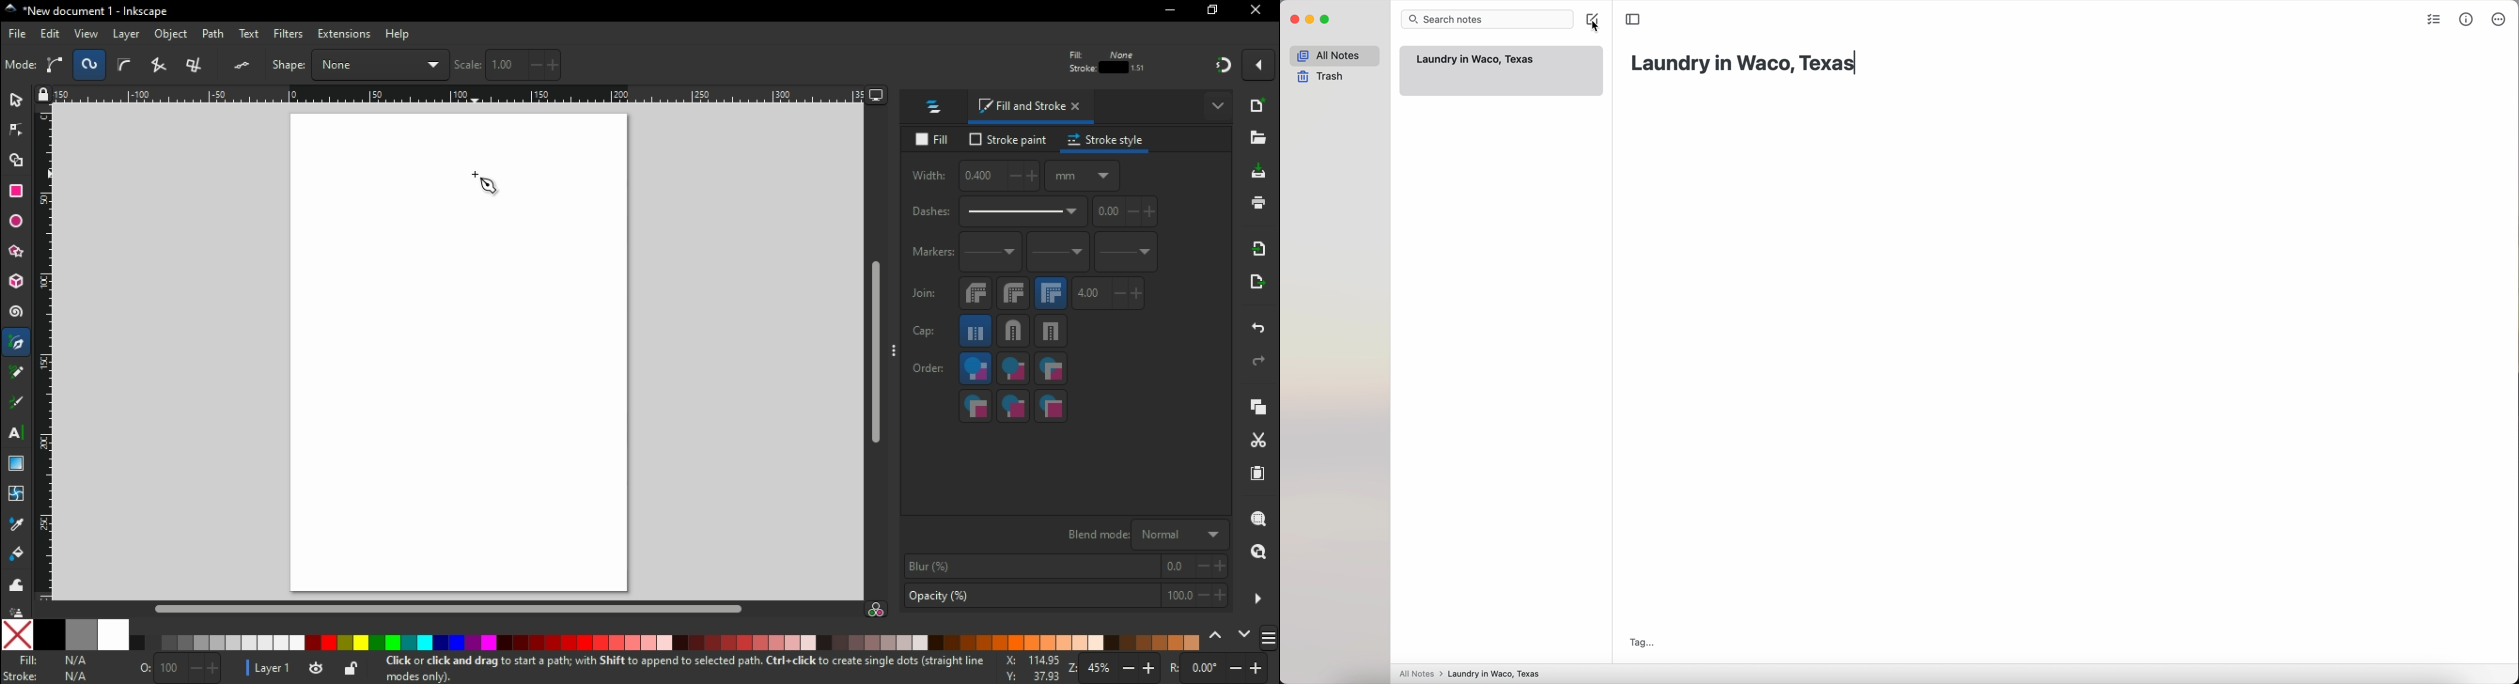  Describe the element at coordinates (127, 35) in the screenshot. I see `layer` at that location.